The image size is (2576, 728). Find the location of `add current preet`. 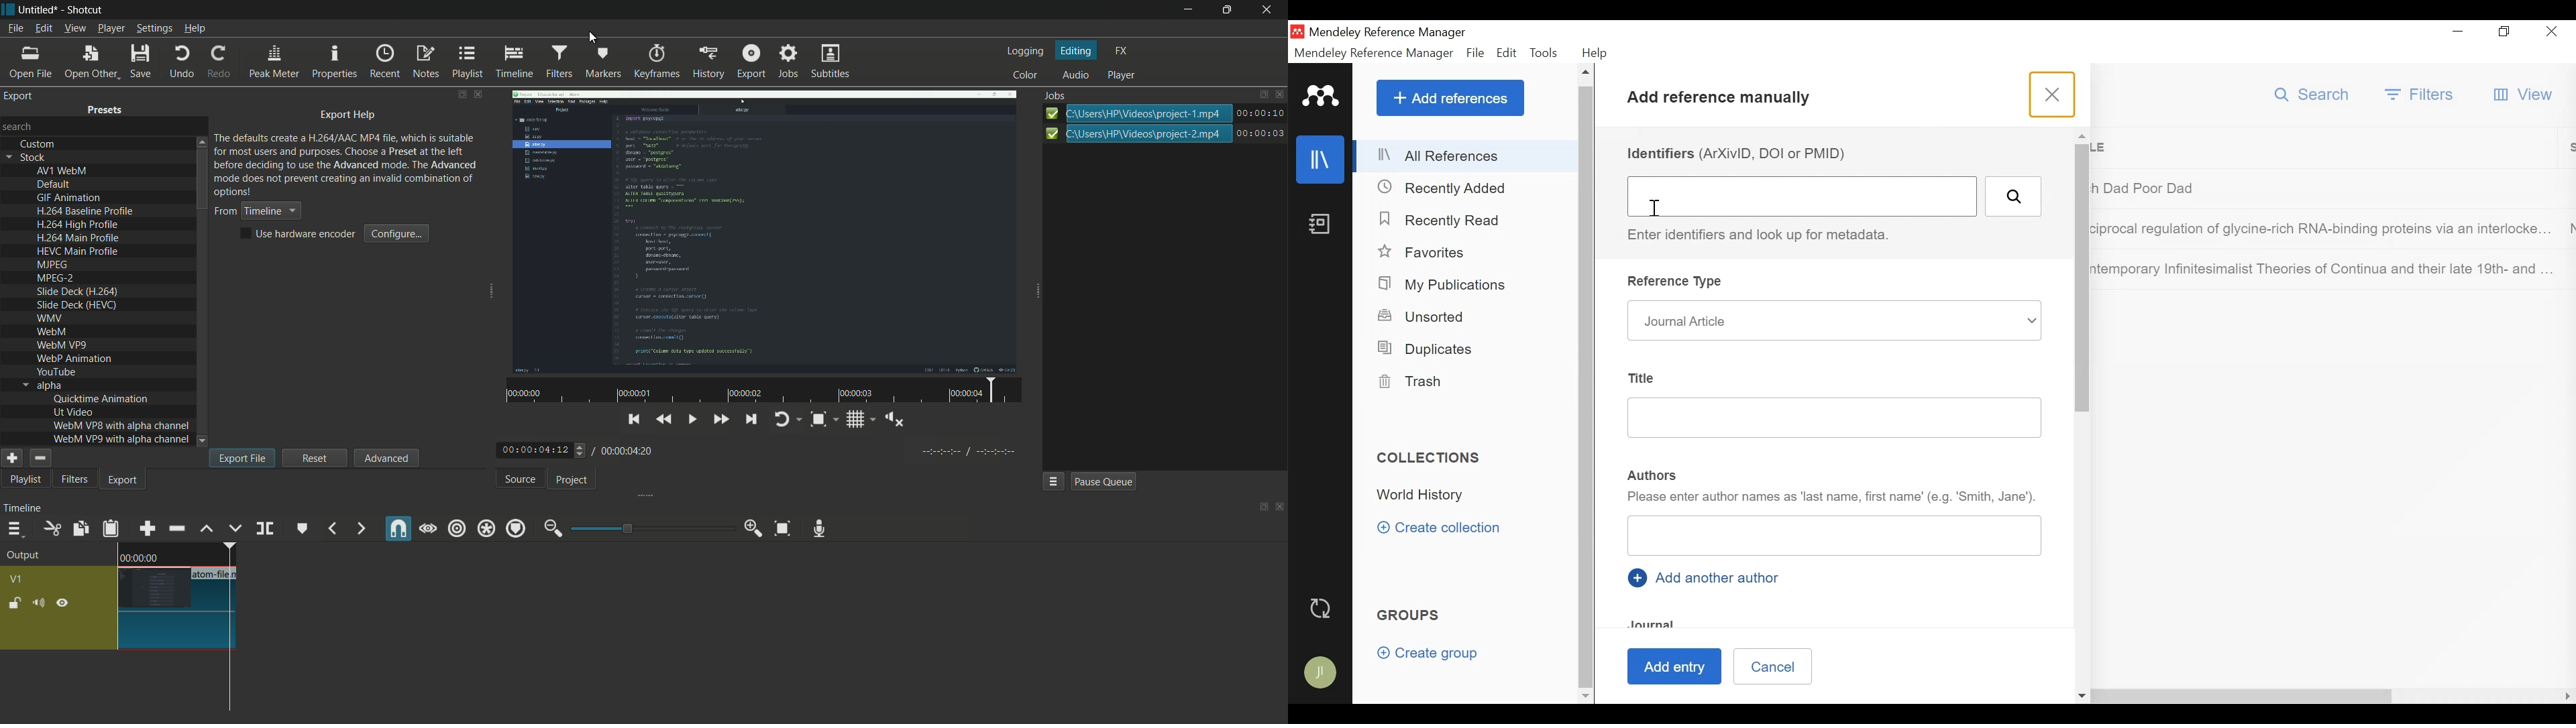

add current preet is located at coordinates (11, 458).